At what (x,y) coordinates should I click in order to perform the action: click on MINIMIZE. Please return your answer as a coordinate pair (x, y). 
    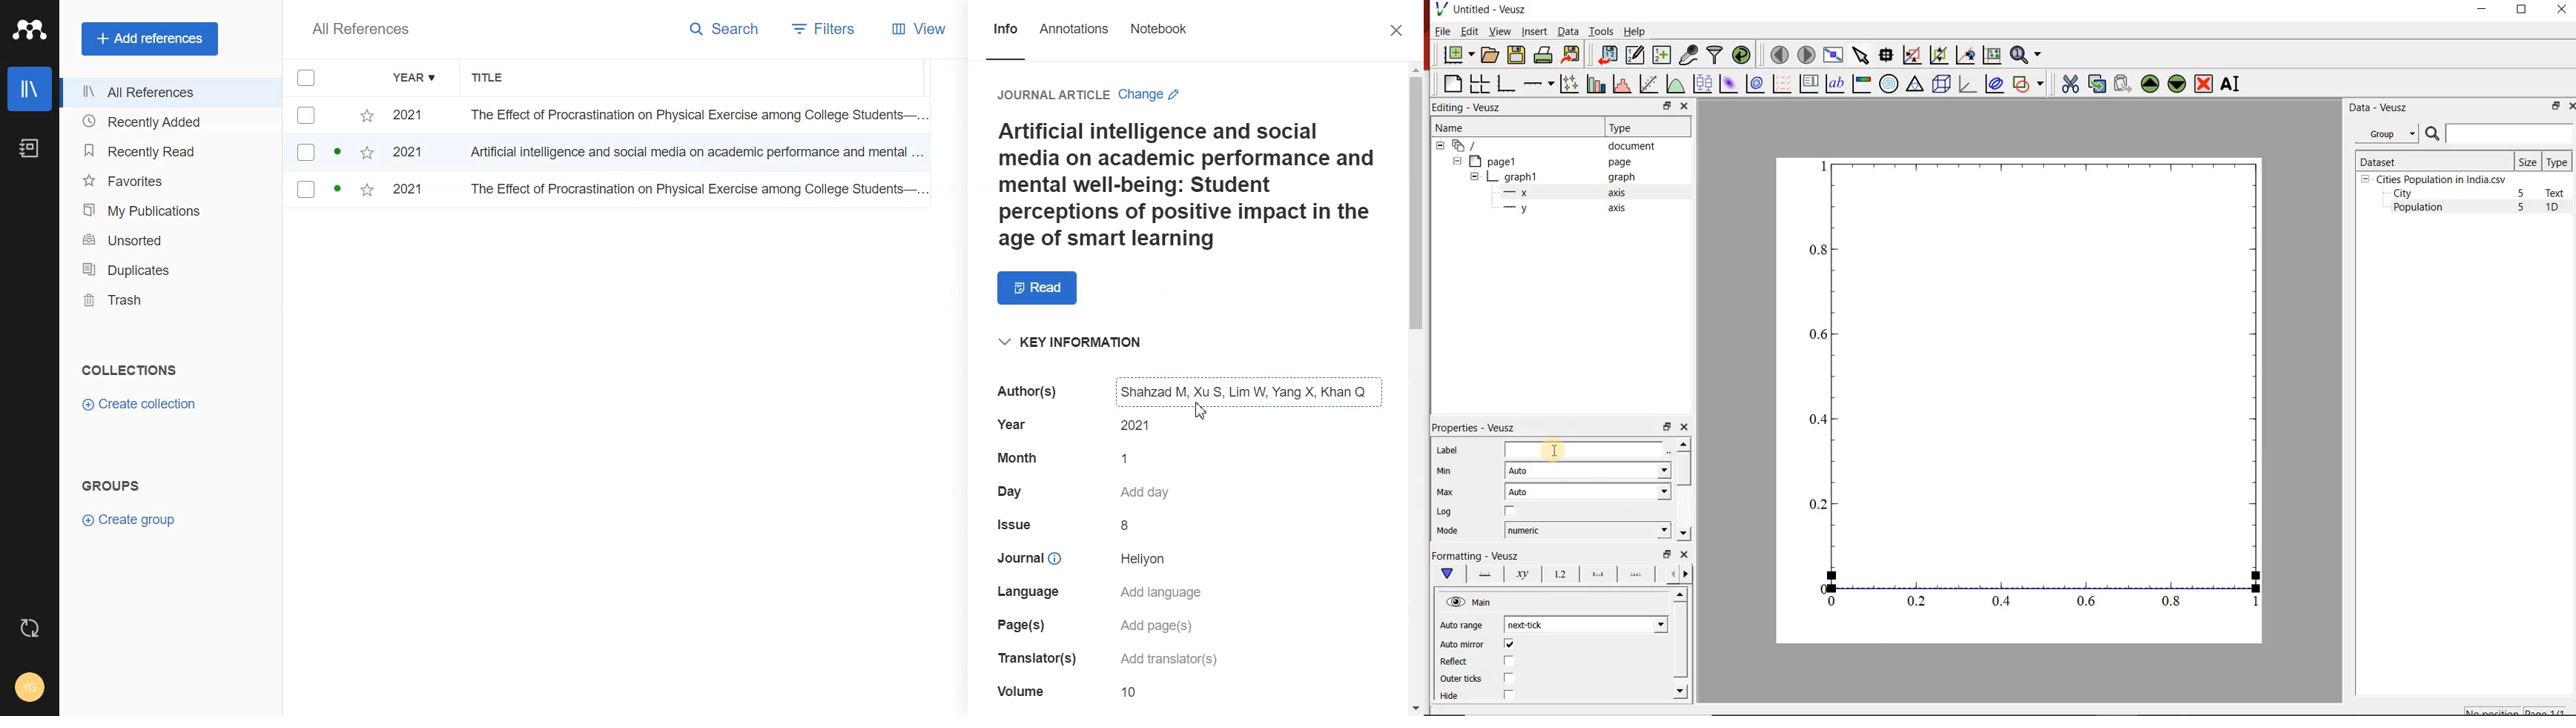
    Looking at the image, I should click on (2483, 9).